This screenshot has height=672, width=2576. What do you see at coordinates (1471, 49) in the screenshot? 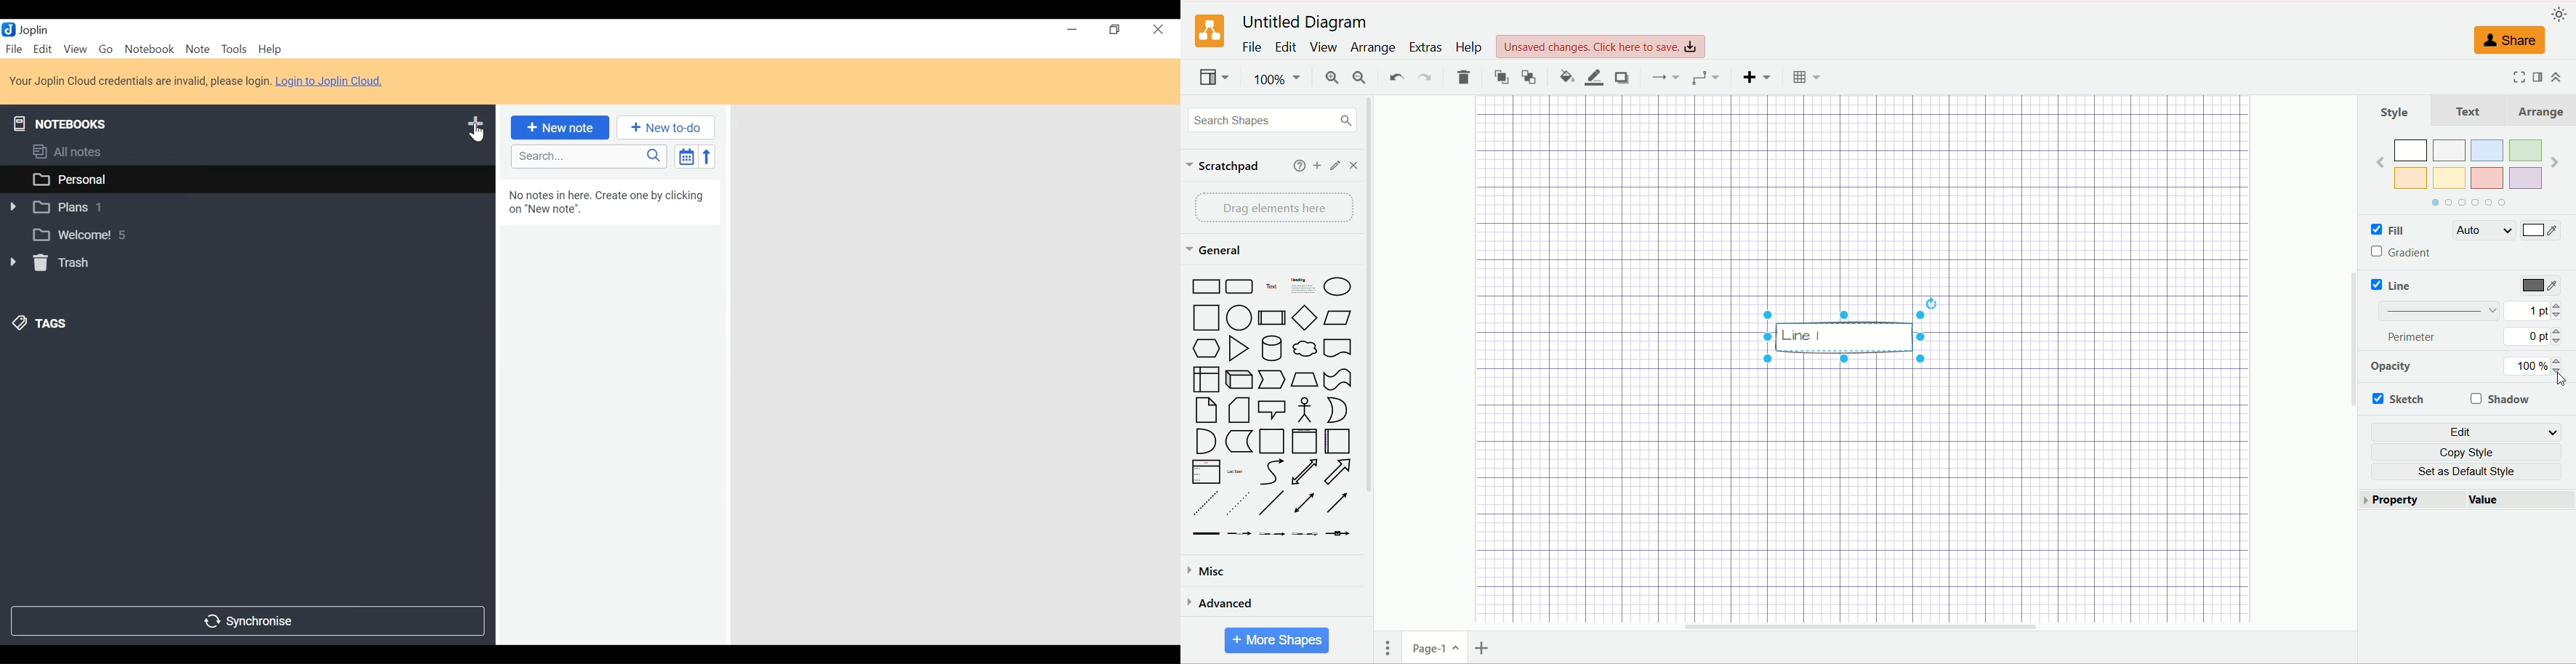
I see `help` at bounding box center [1471, 49].